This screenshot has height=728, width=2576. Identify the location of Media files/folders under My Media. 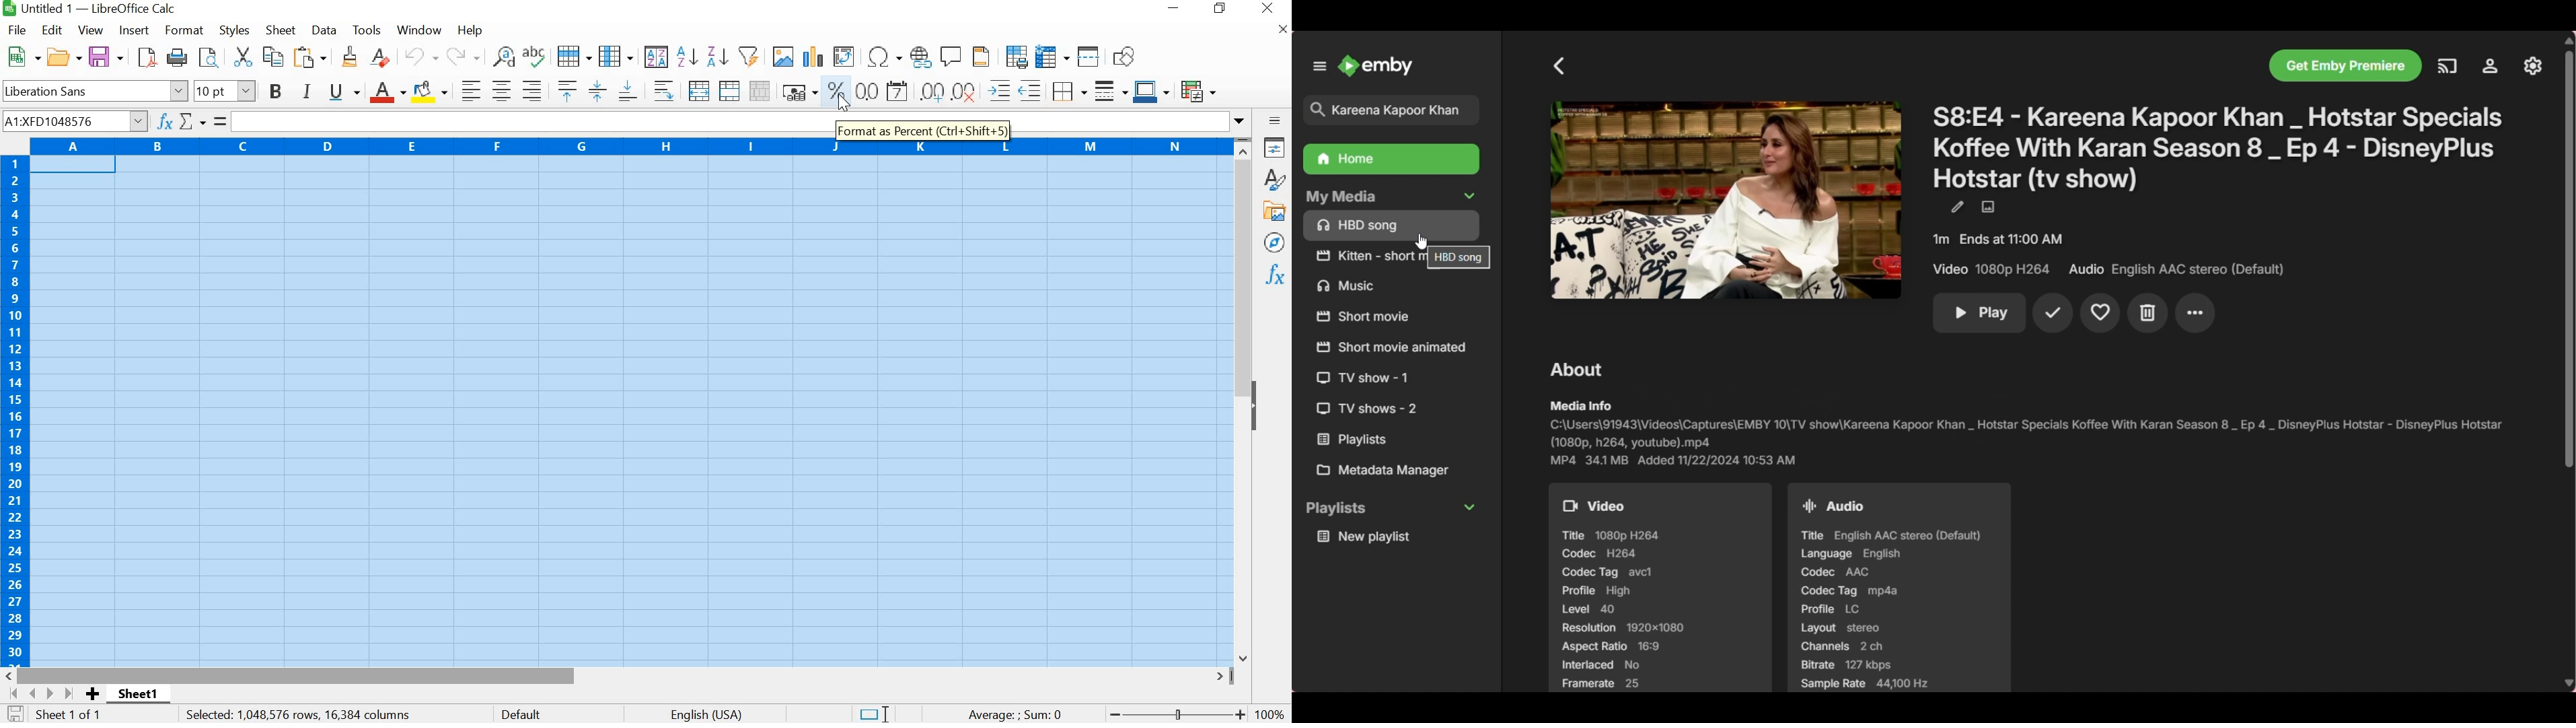
(1392, 227).